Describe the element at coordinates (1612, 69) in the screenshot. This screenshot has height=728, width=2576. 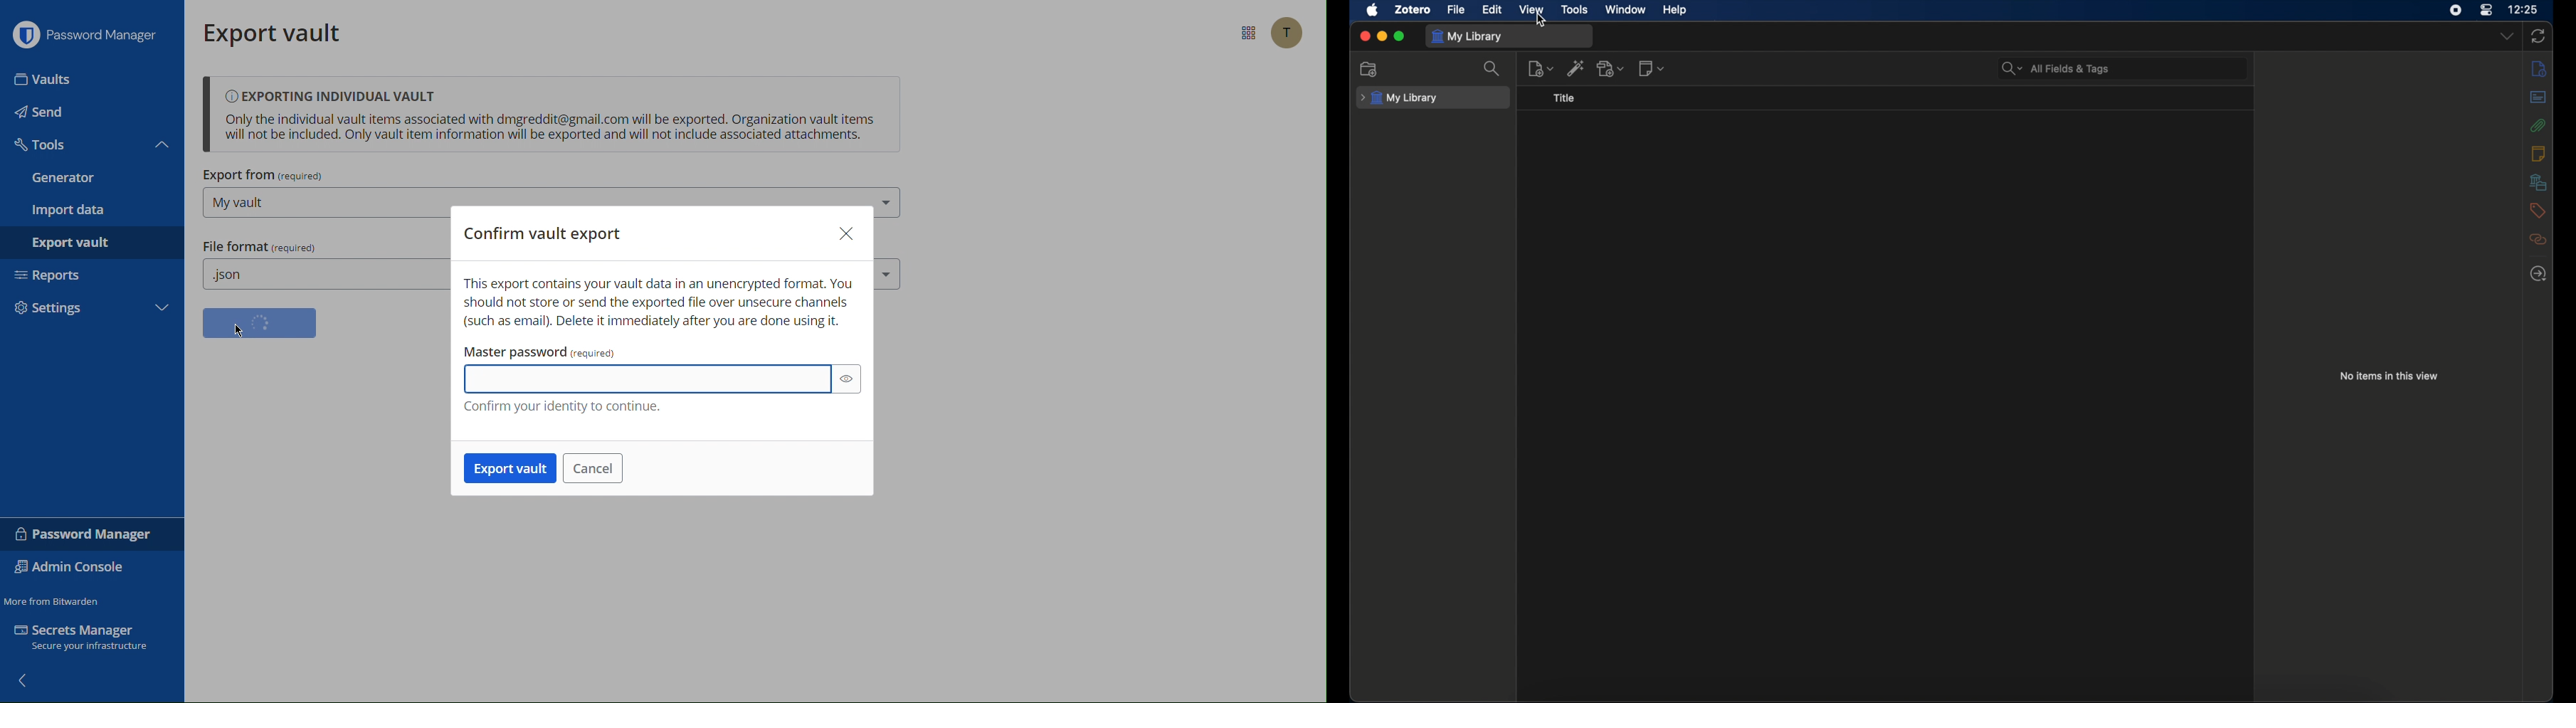
I see `add attachments` at that location.